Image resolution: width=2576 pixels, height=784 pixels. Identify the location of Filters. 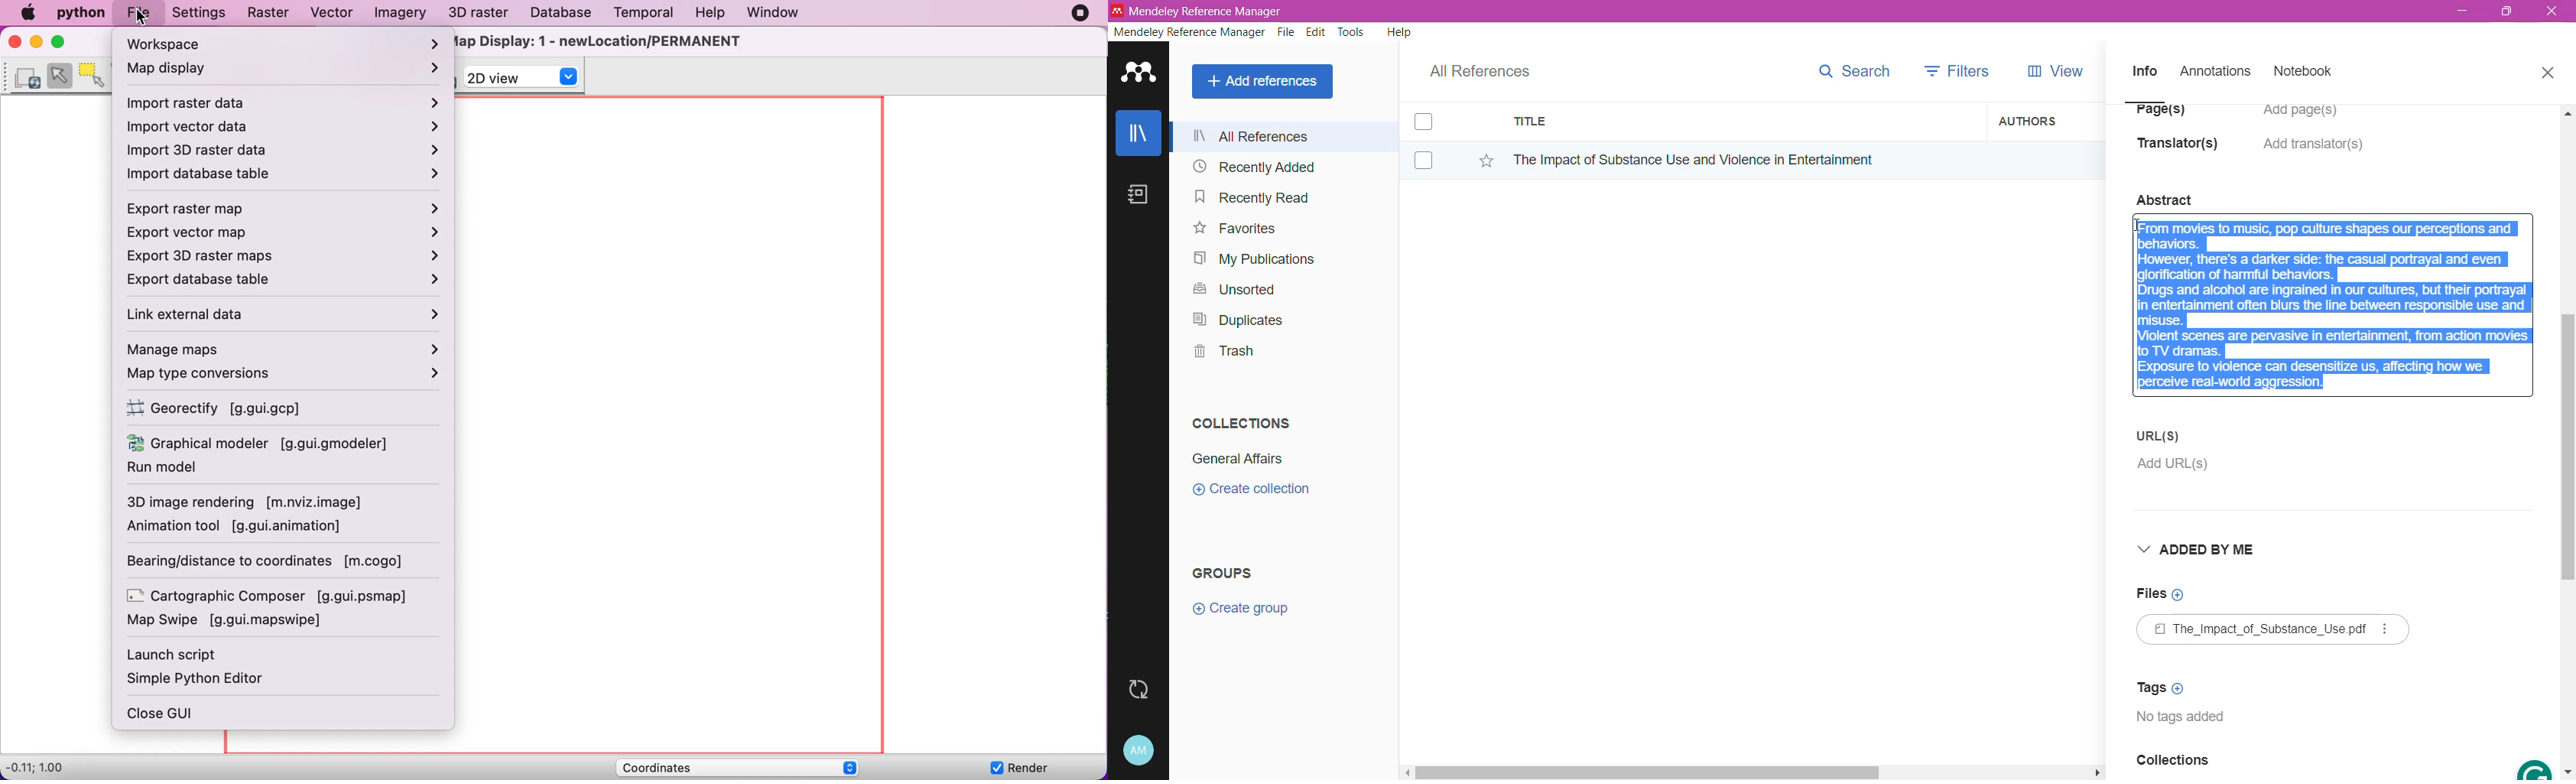
(1961, 70).